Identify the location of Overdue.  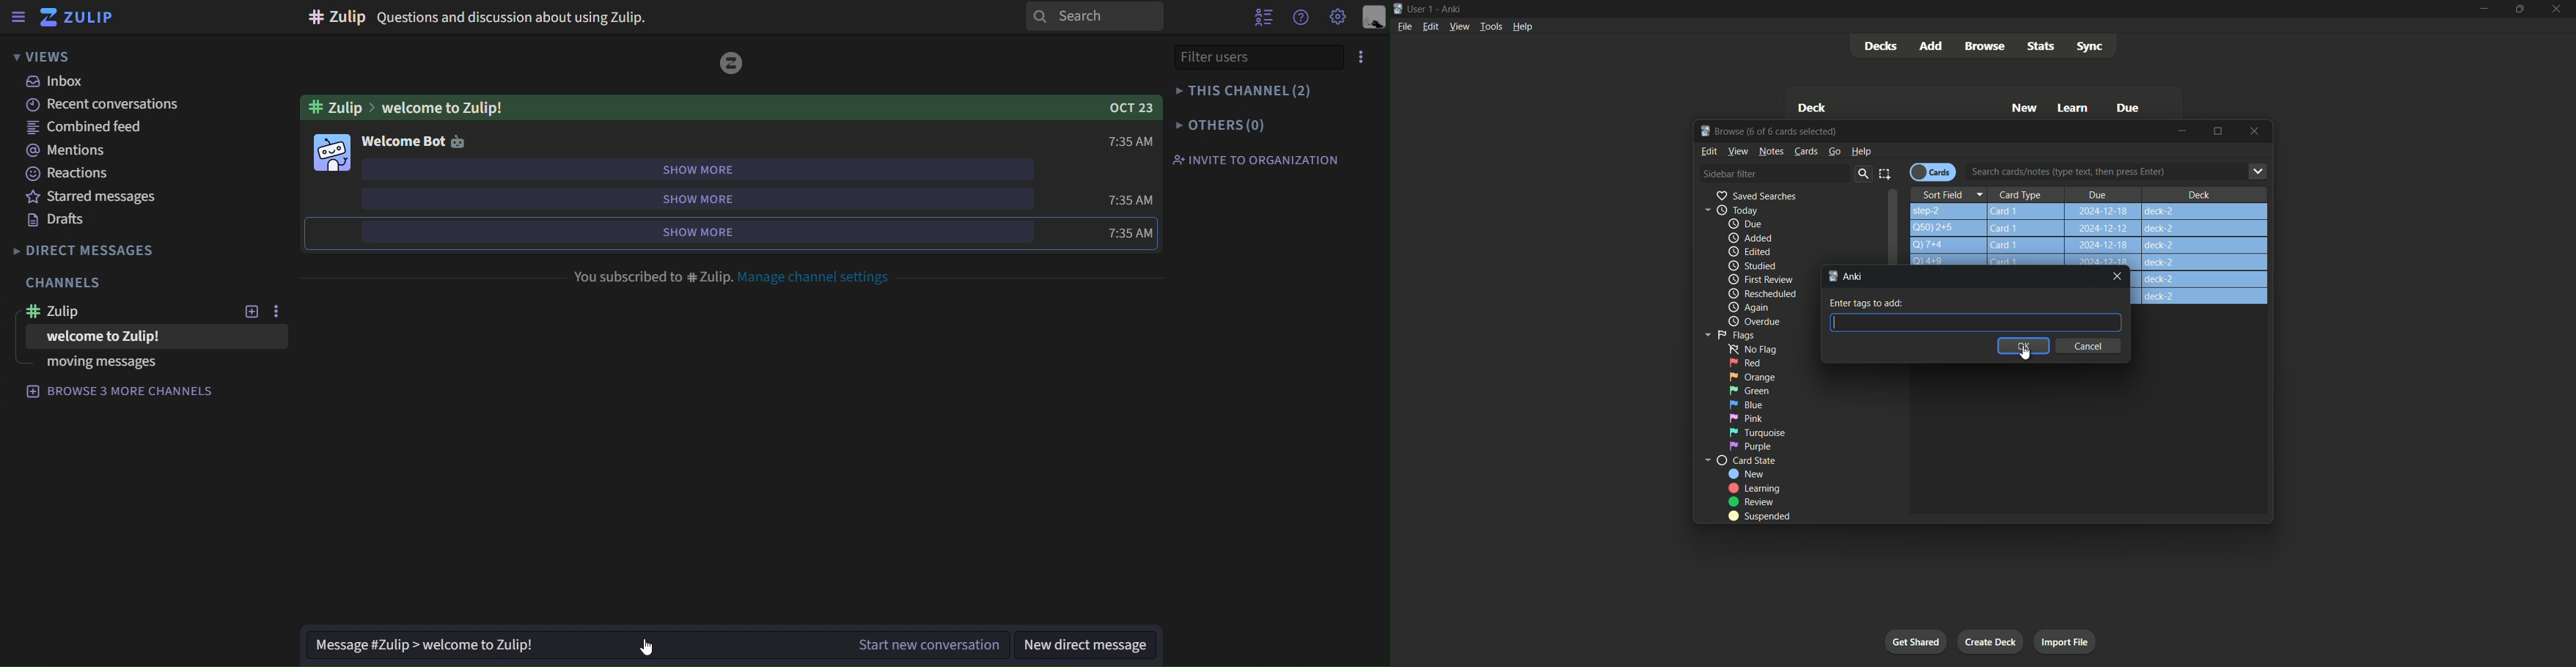
(1753, 322).